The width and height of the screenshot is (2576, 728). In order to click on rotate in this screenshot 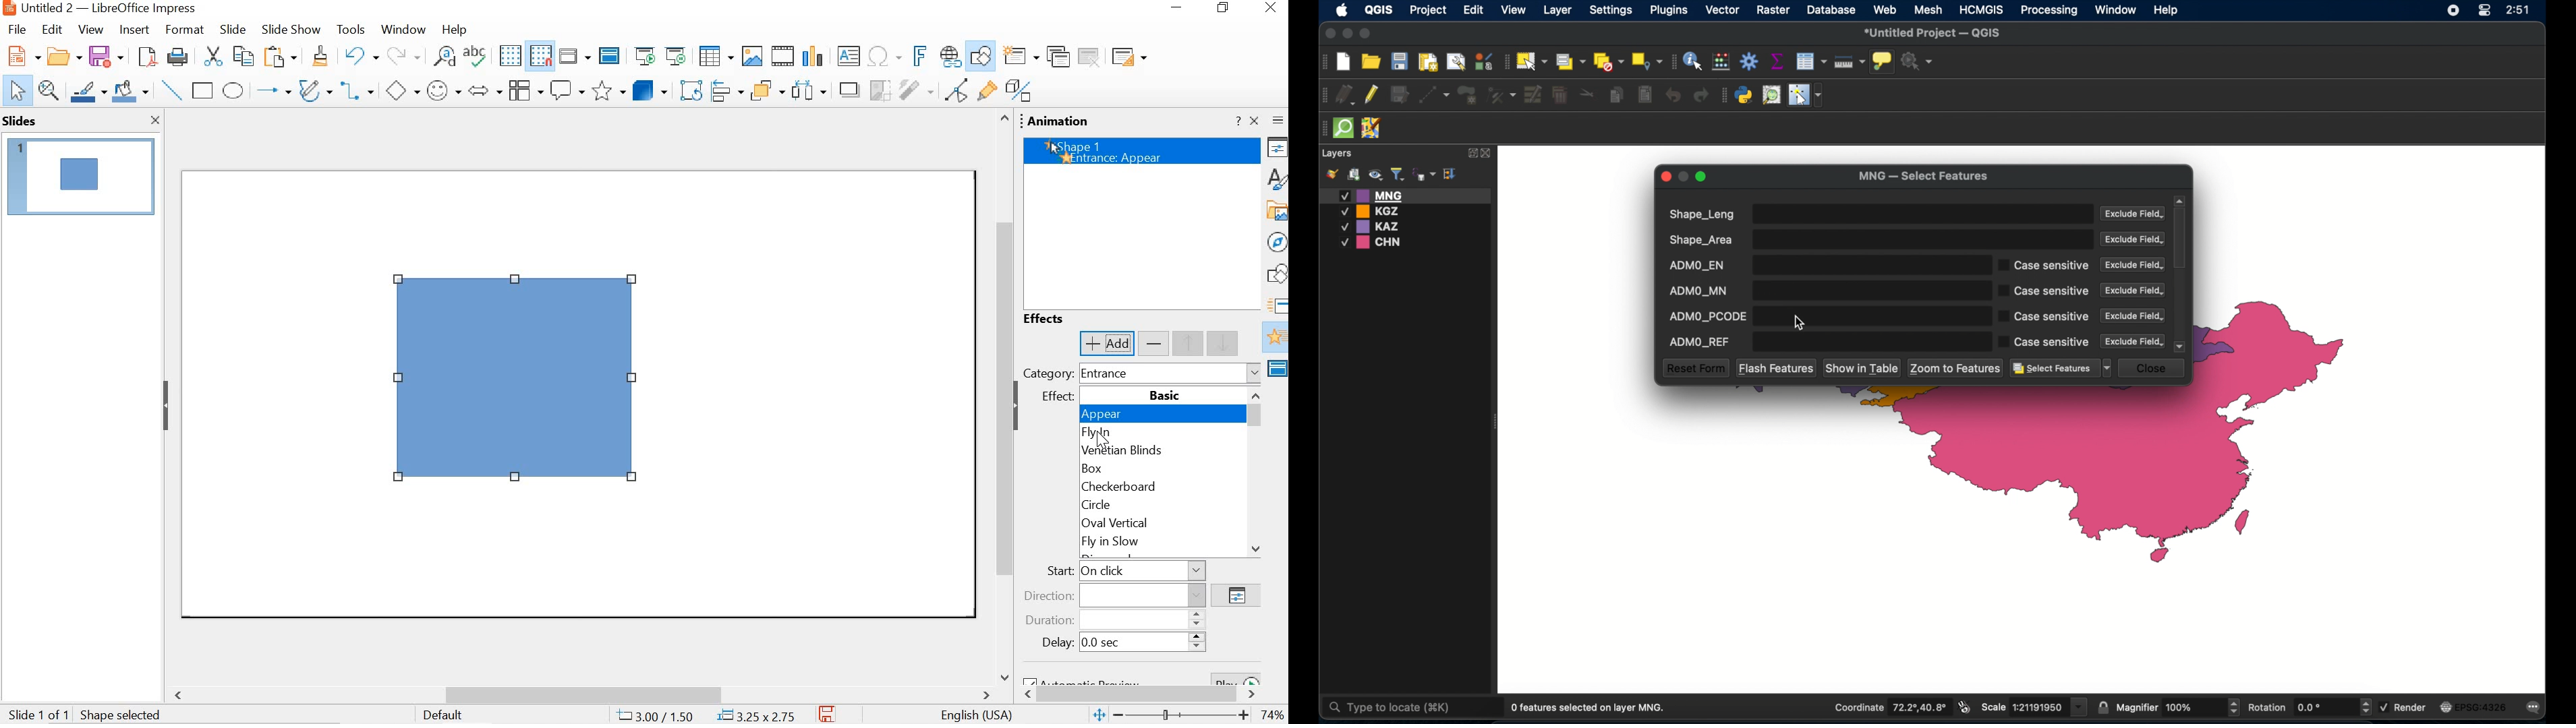, I will do `click(690, 88)`.